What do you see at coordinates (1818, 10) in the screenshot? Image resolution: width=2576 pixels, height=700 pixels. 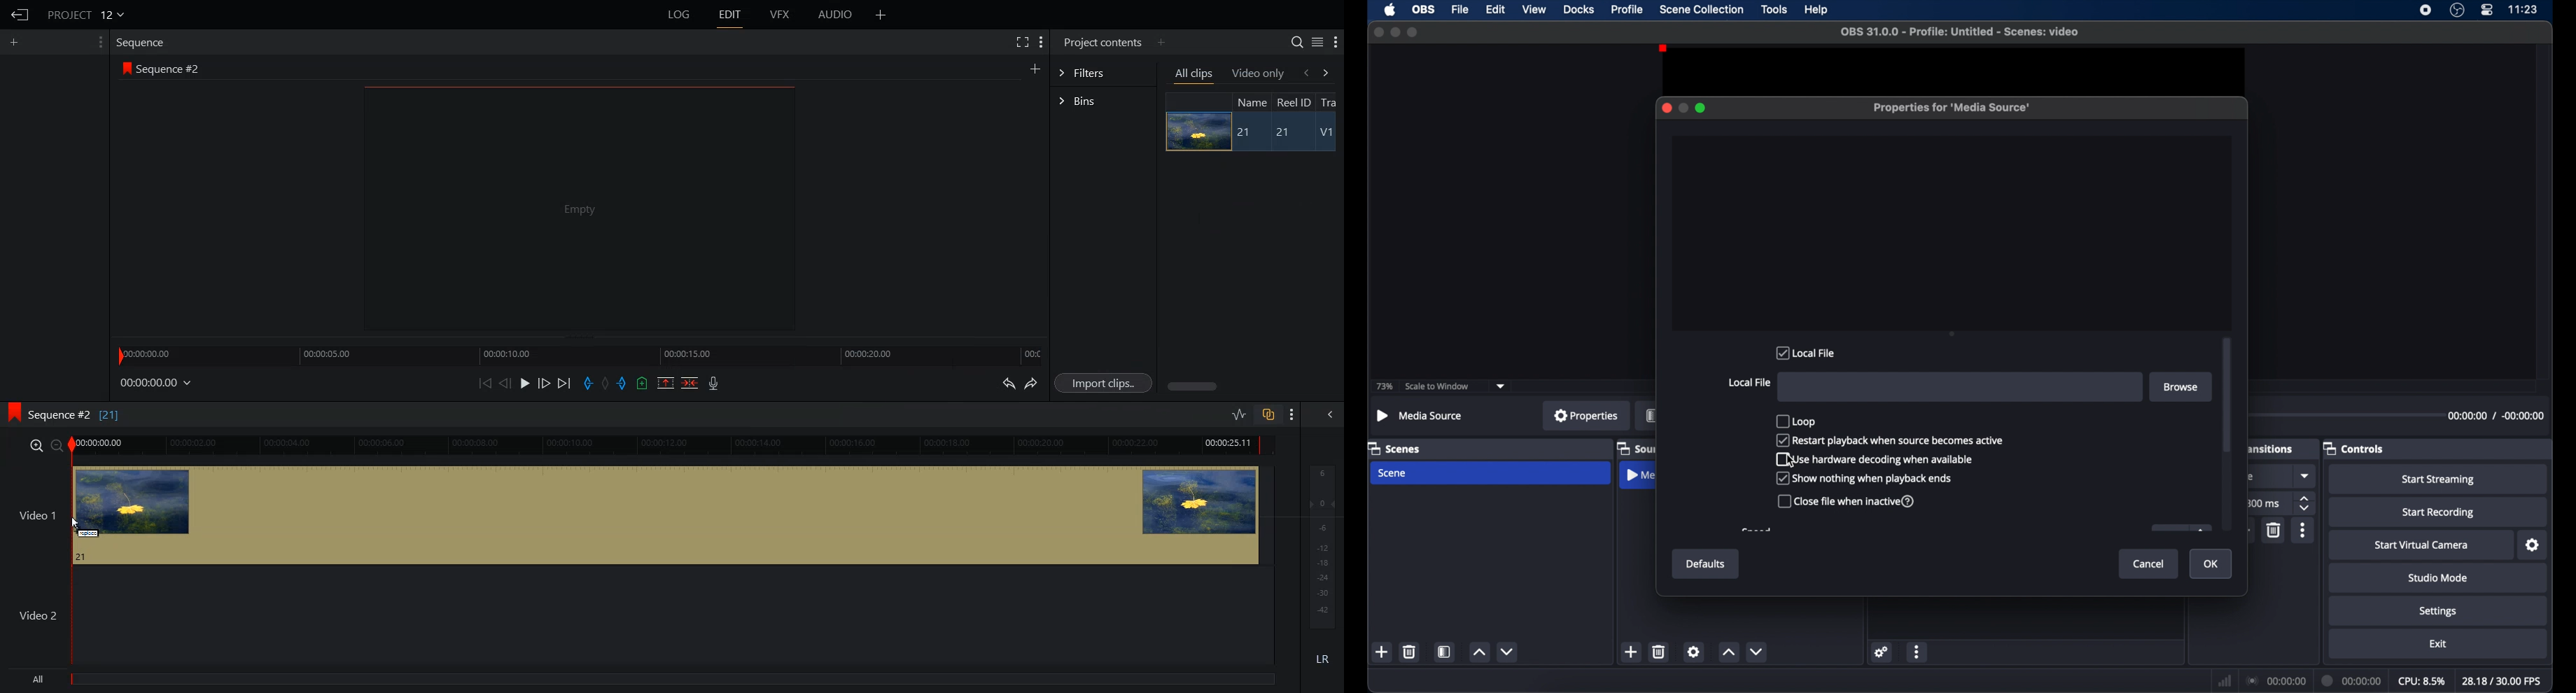 I see `help` at bounding box center [1818, 10].